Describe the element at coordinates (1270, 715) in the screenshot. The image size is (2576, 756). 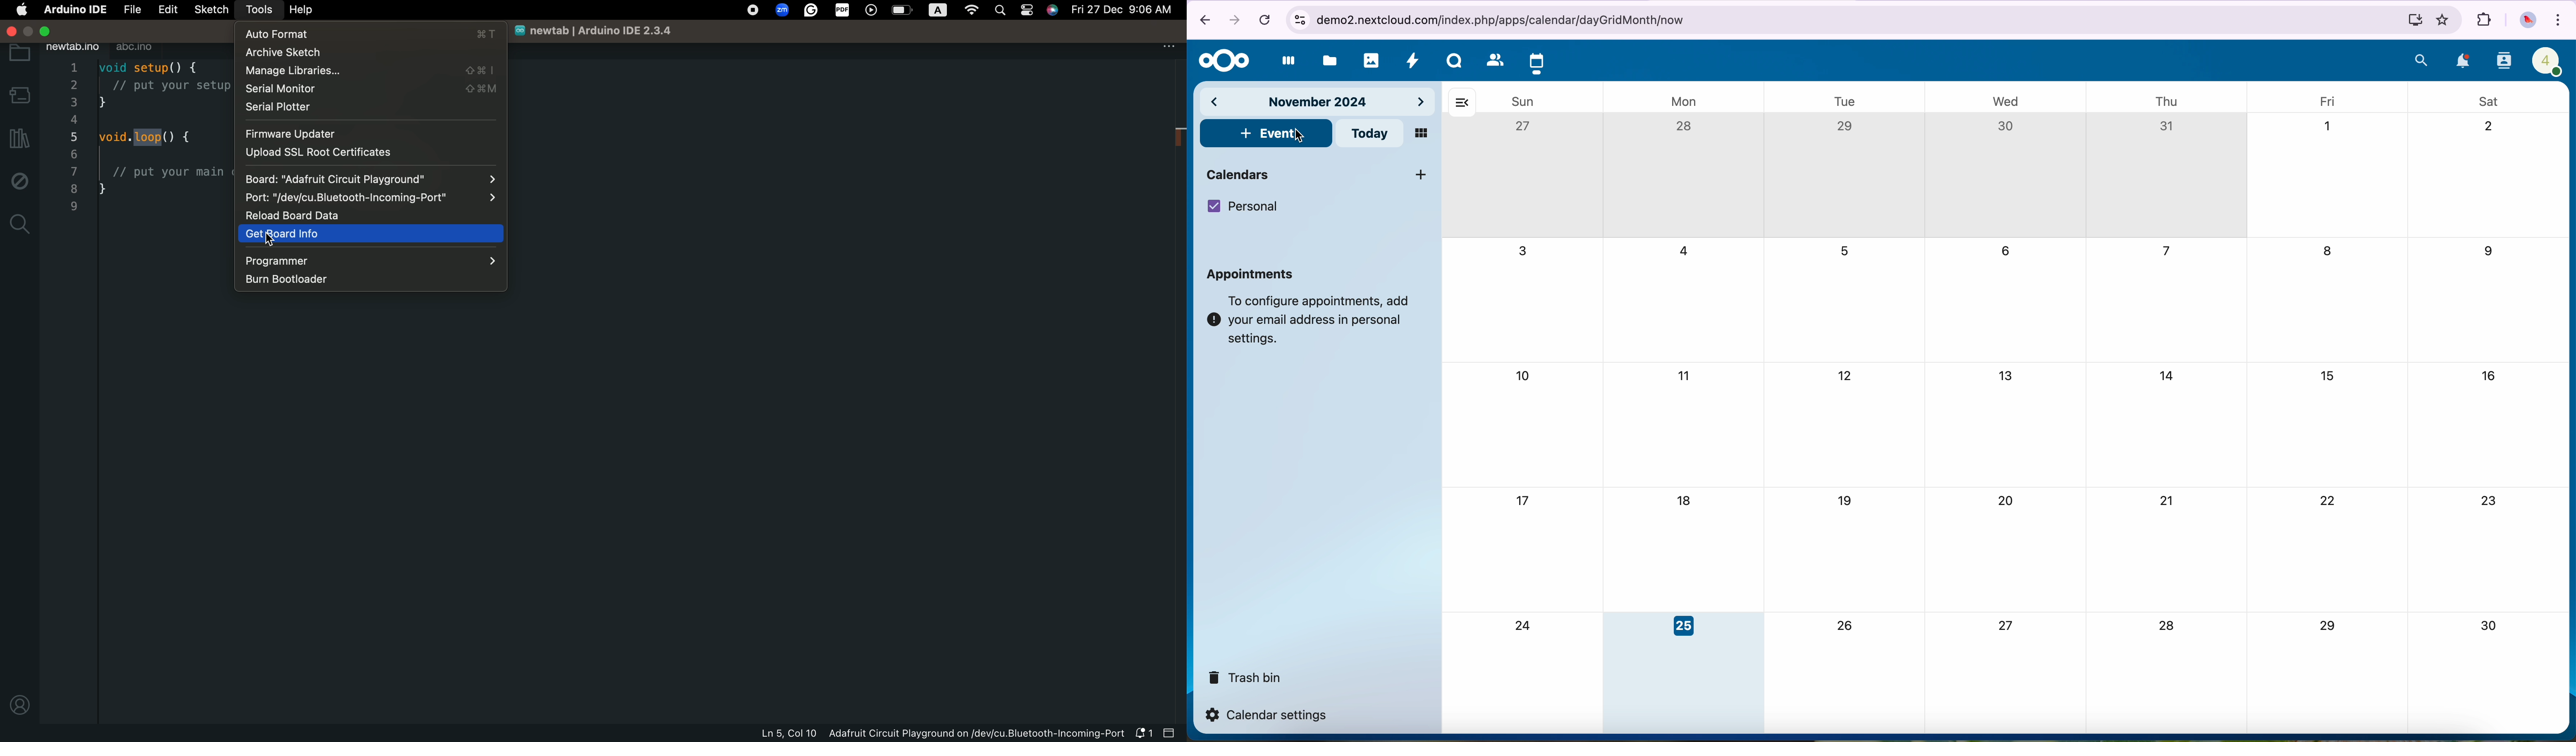
I see `calendar settings` at that location.